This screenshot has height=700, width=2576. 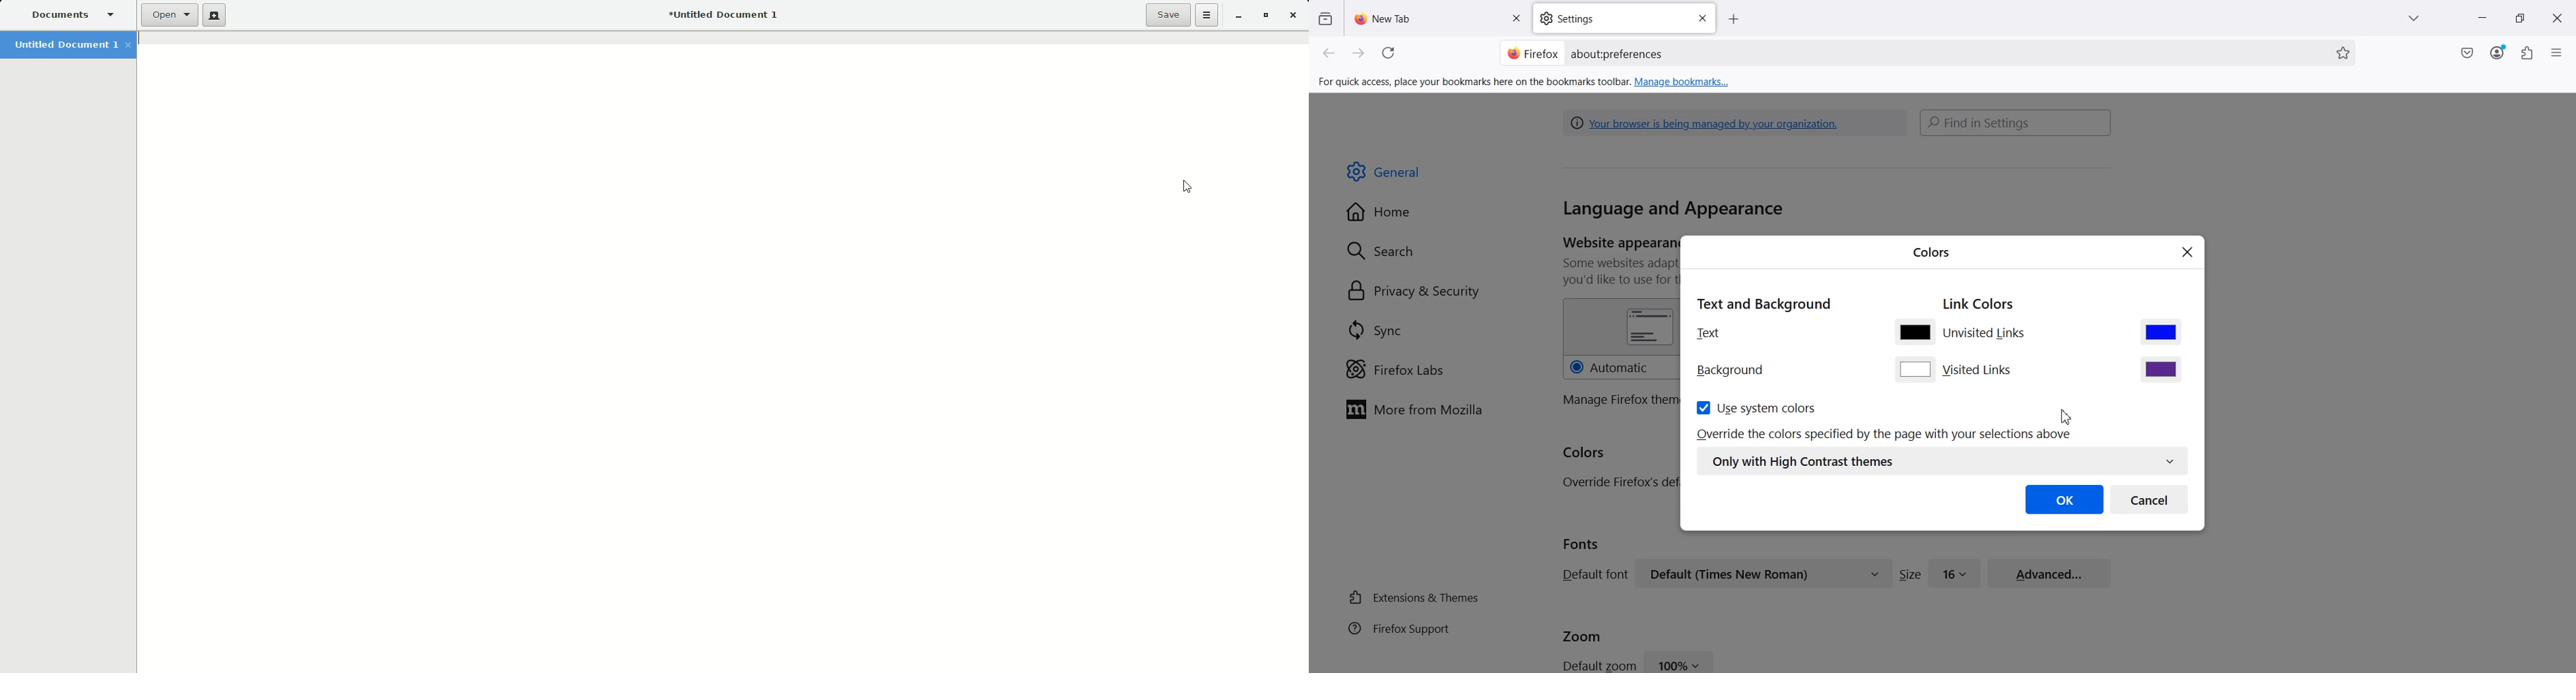 I want to click on Visited Links, so click(x=1980, y=370).